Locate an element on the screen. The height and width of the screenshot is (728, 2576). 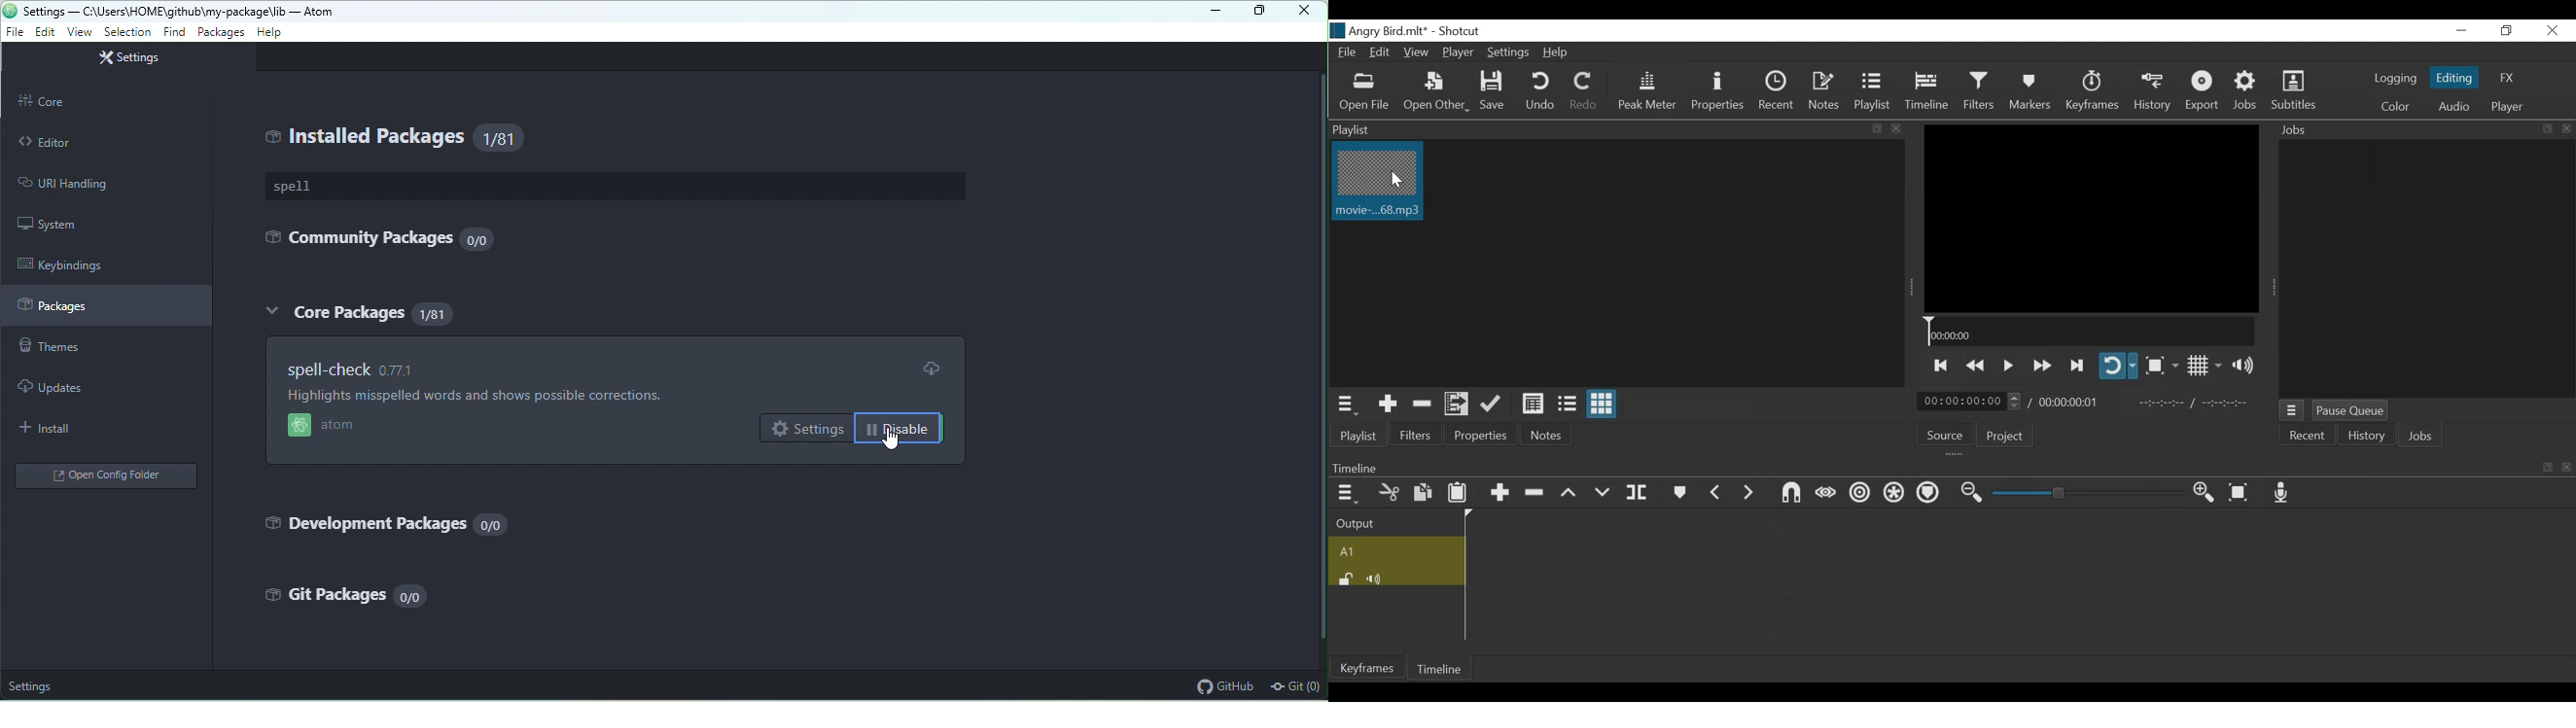
github is located at coordinates (1225, 685).